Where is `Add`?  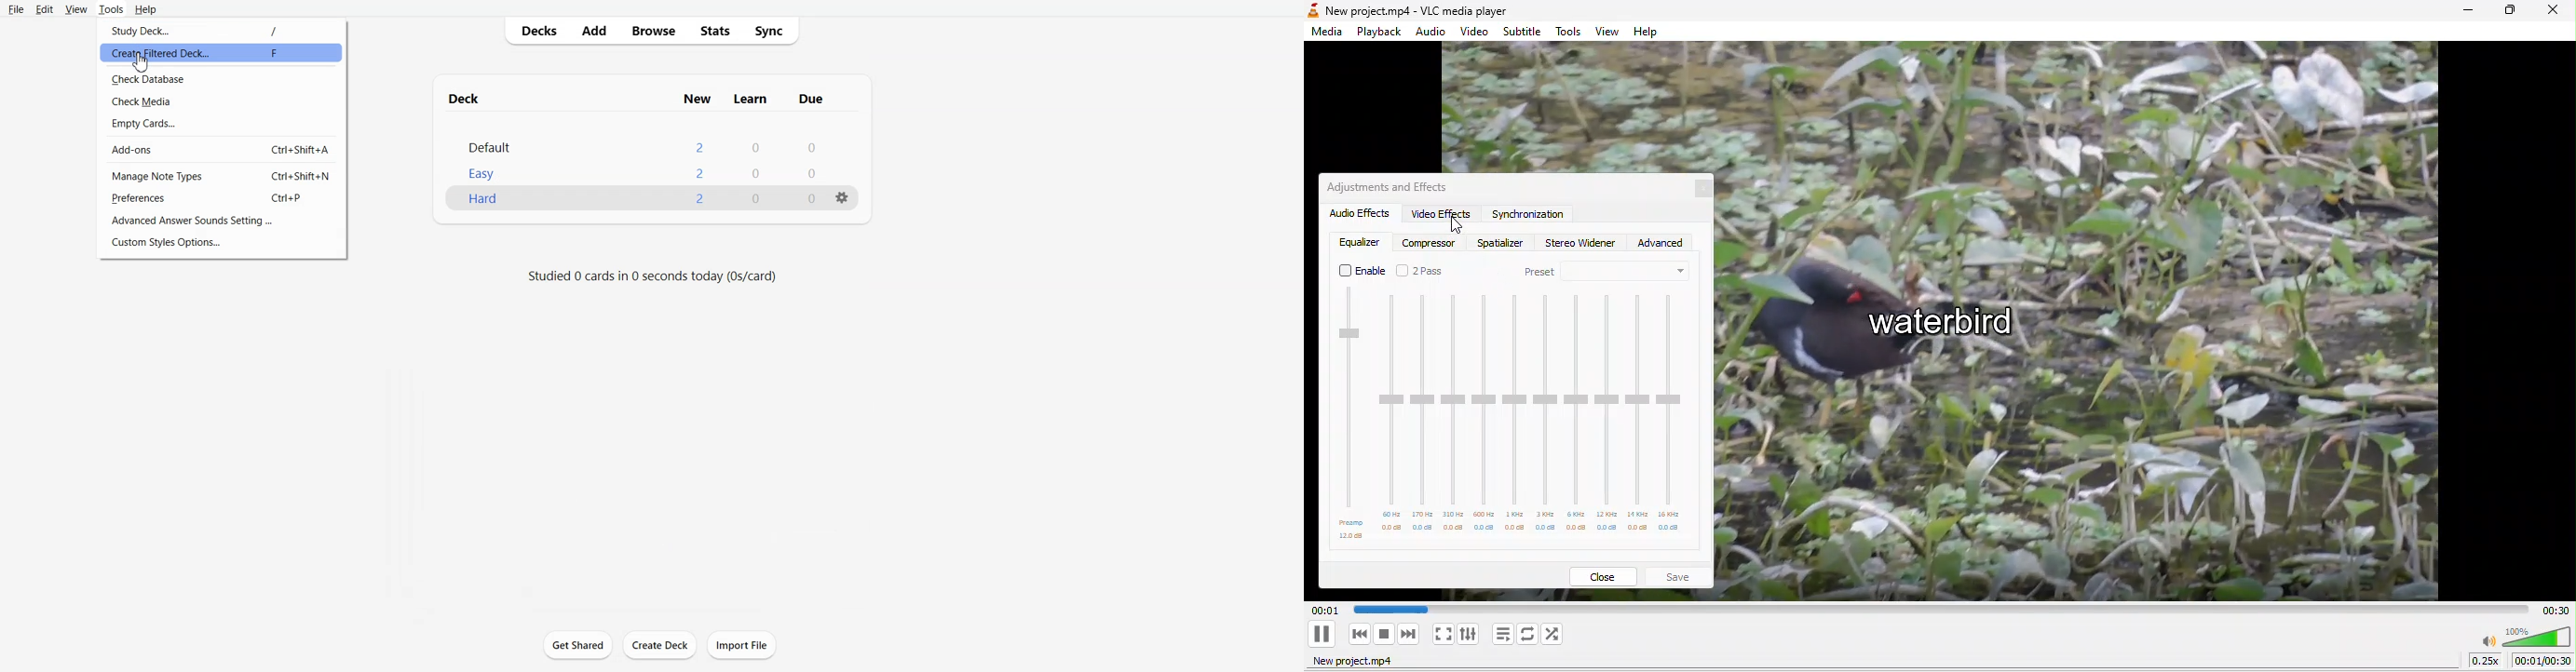
Add is located at coordinates (593, 31).